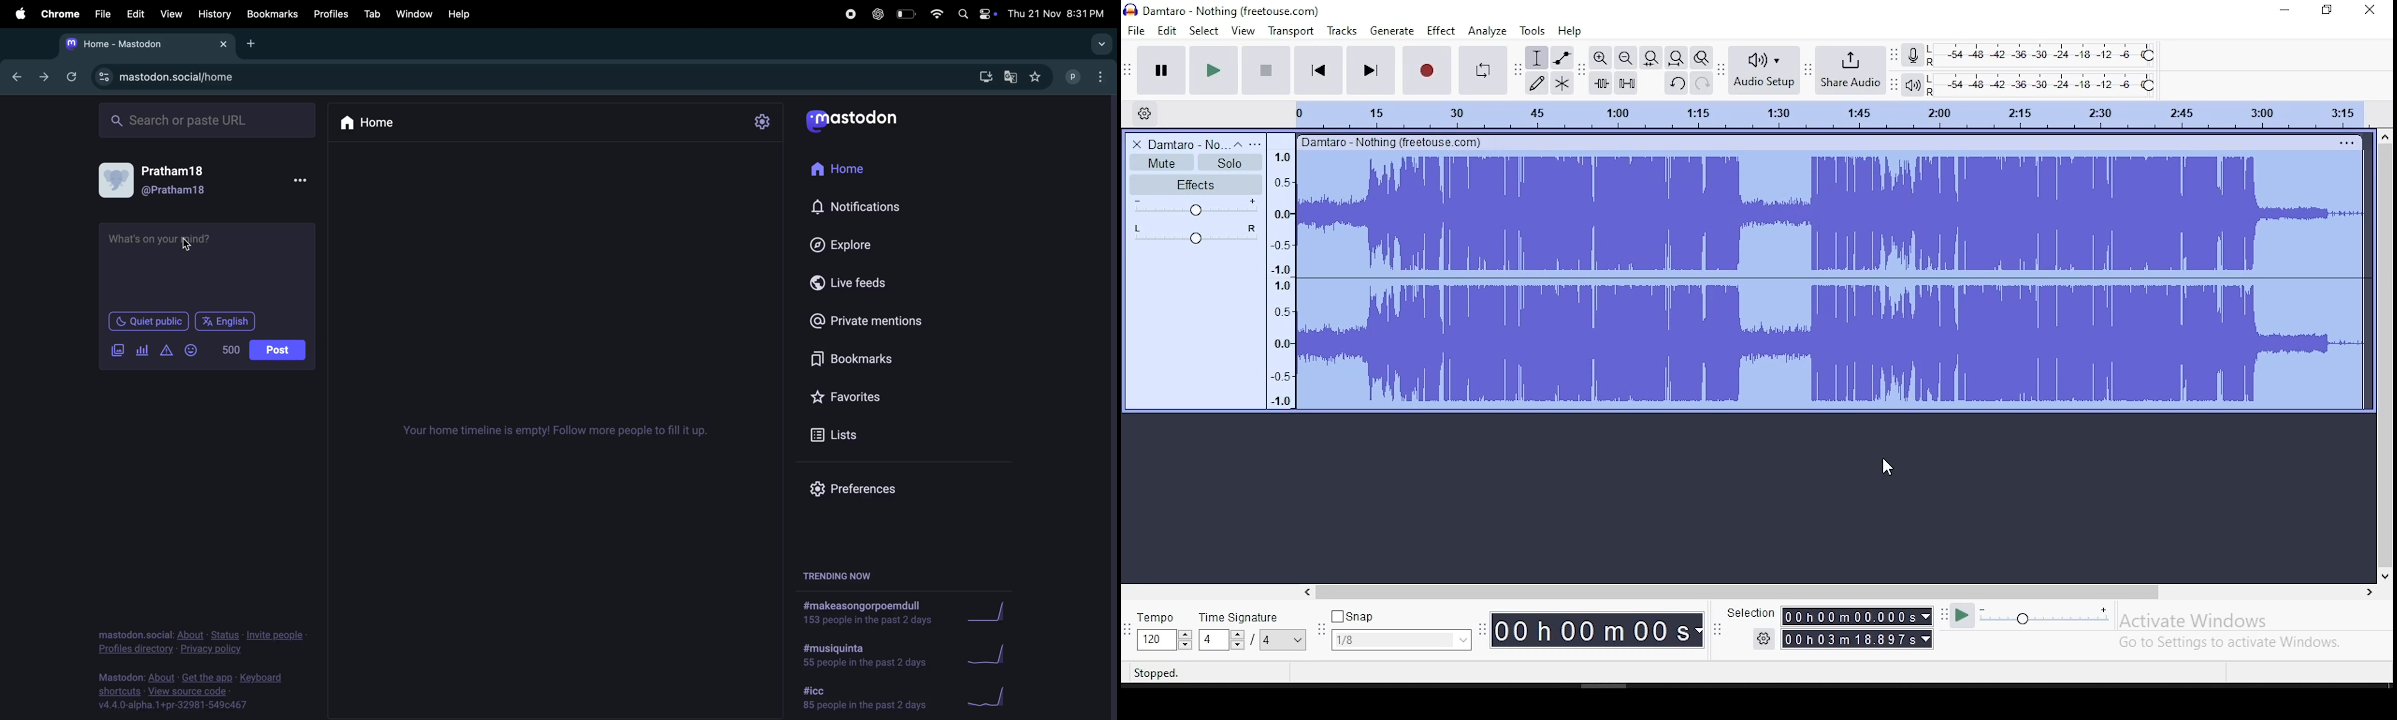 The width and height of the screenshot is (2408, 728). What do you see at coordinates (866, 611) in the screenshot?
I see `hashtag` at bounding box center [866, 611].